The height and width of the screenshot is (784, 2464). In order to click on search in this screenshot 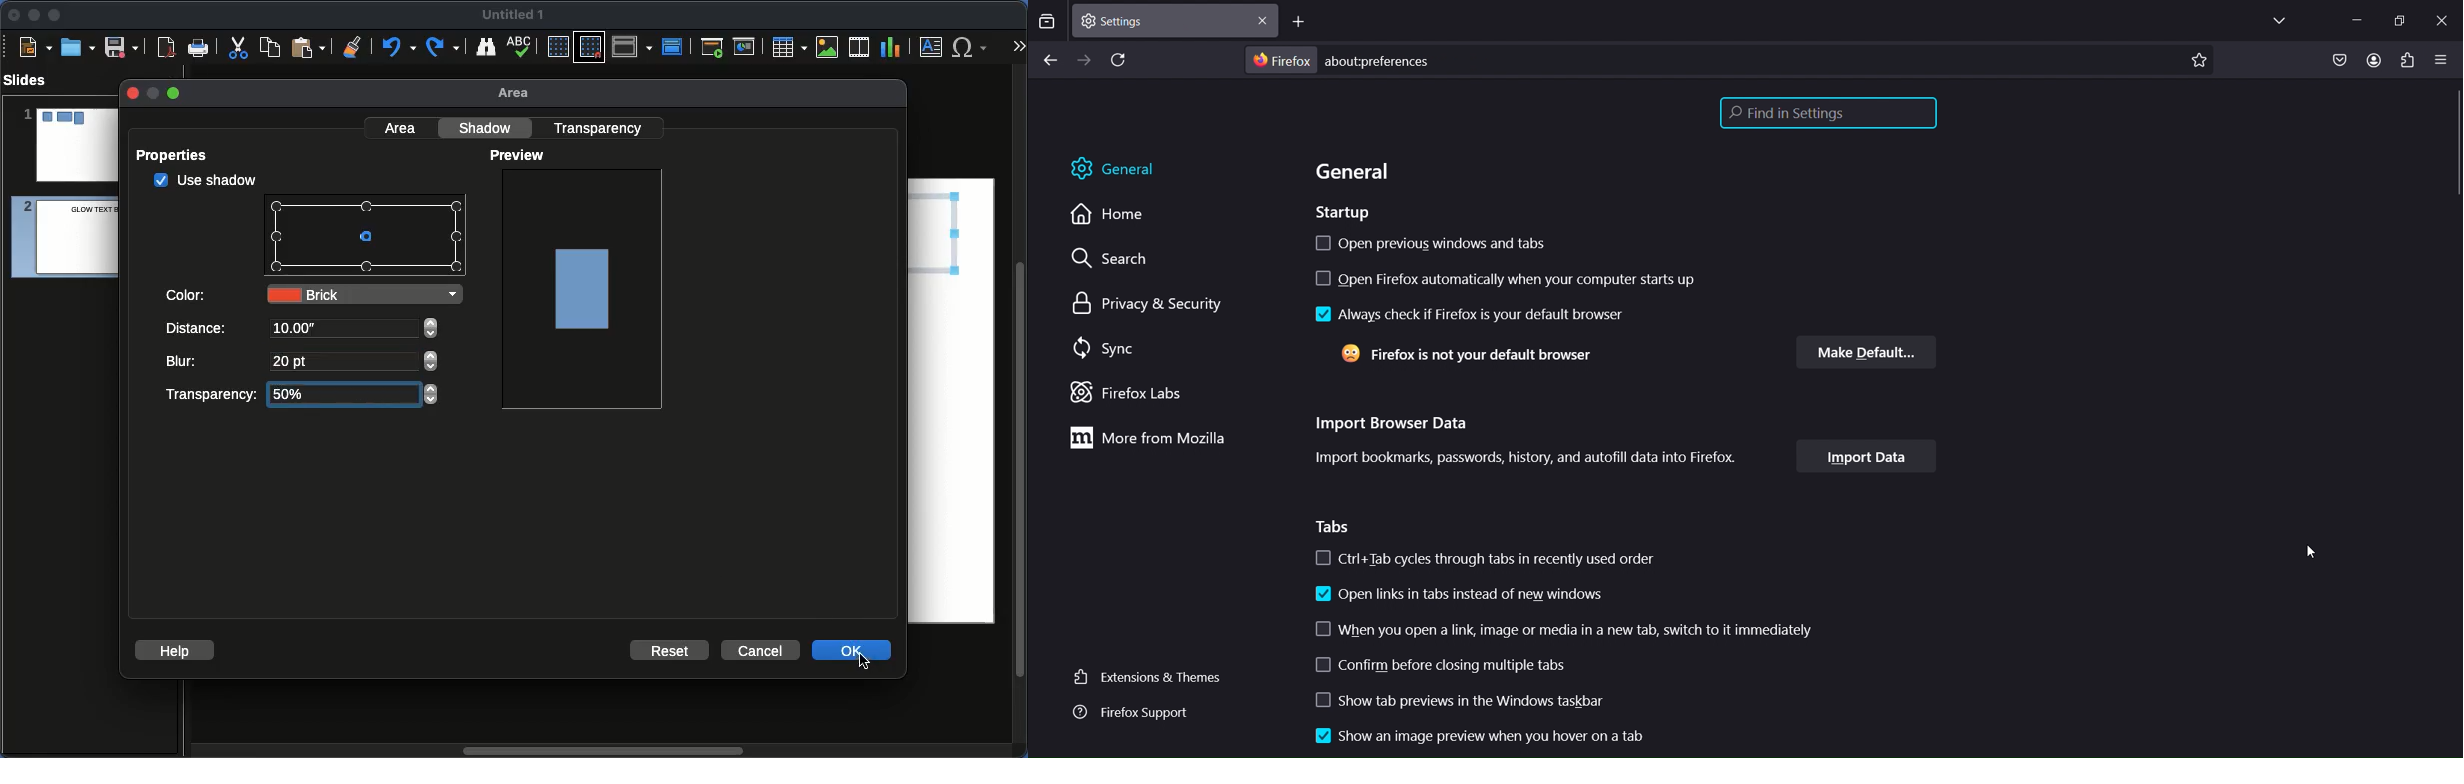, I will do `click(1117, 258)`.